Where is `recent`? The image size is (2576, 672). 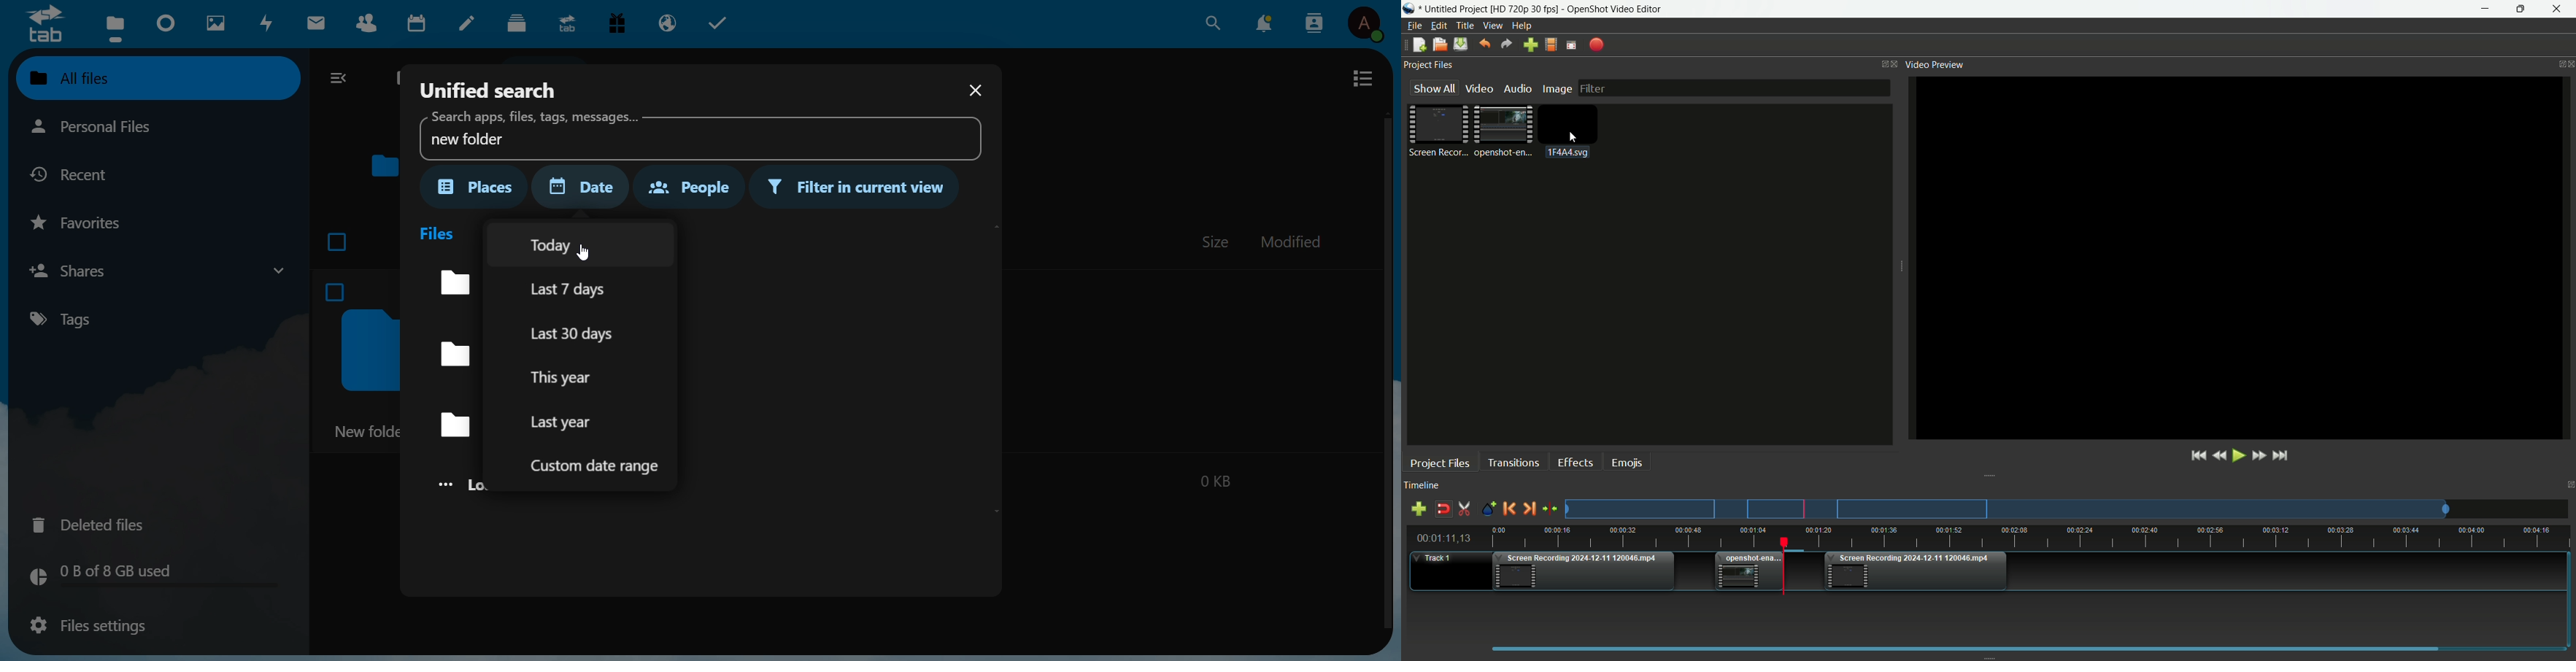 recent is located at coordinates (82, 174).